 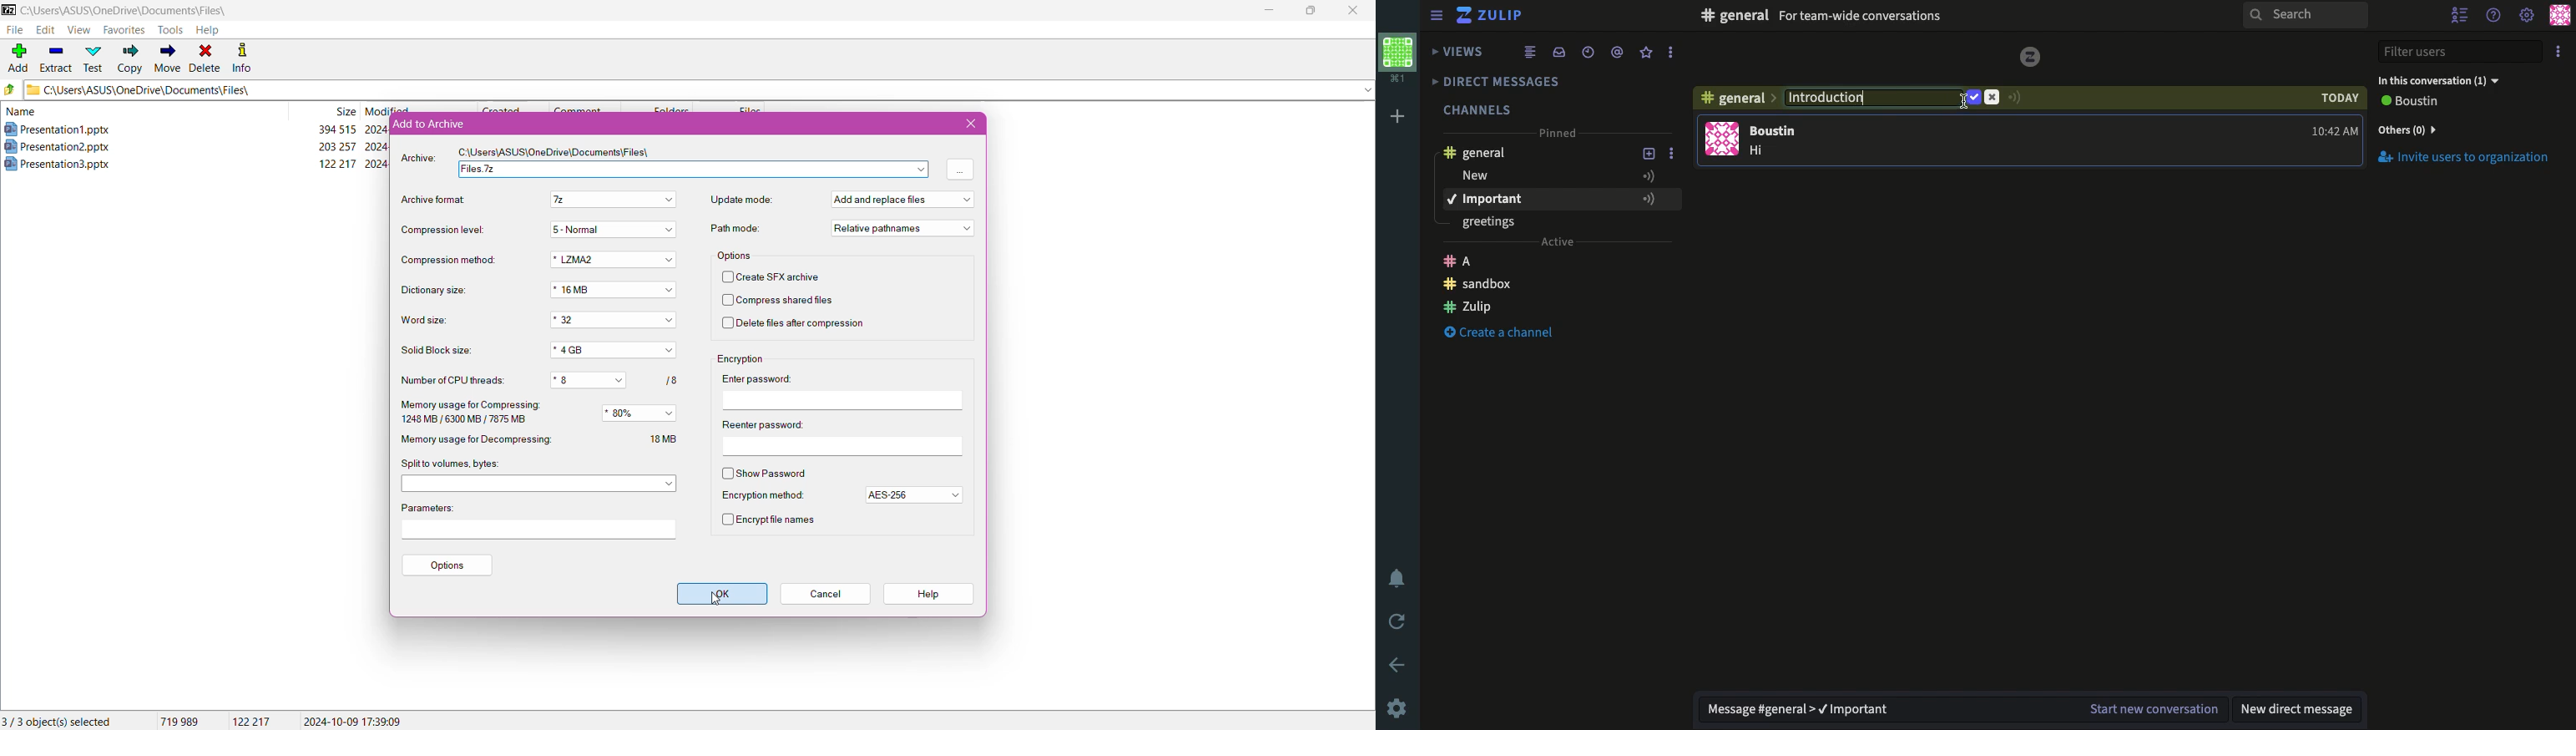 What do you see at coordinates (1400, 114) in the screenshot?
I see `Add` at bounding box center [1400, 114].